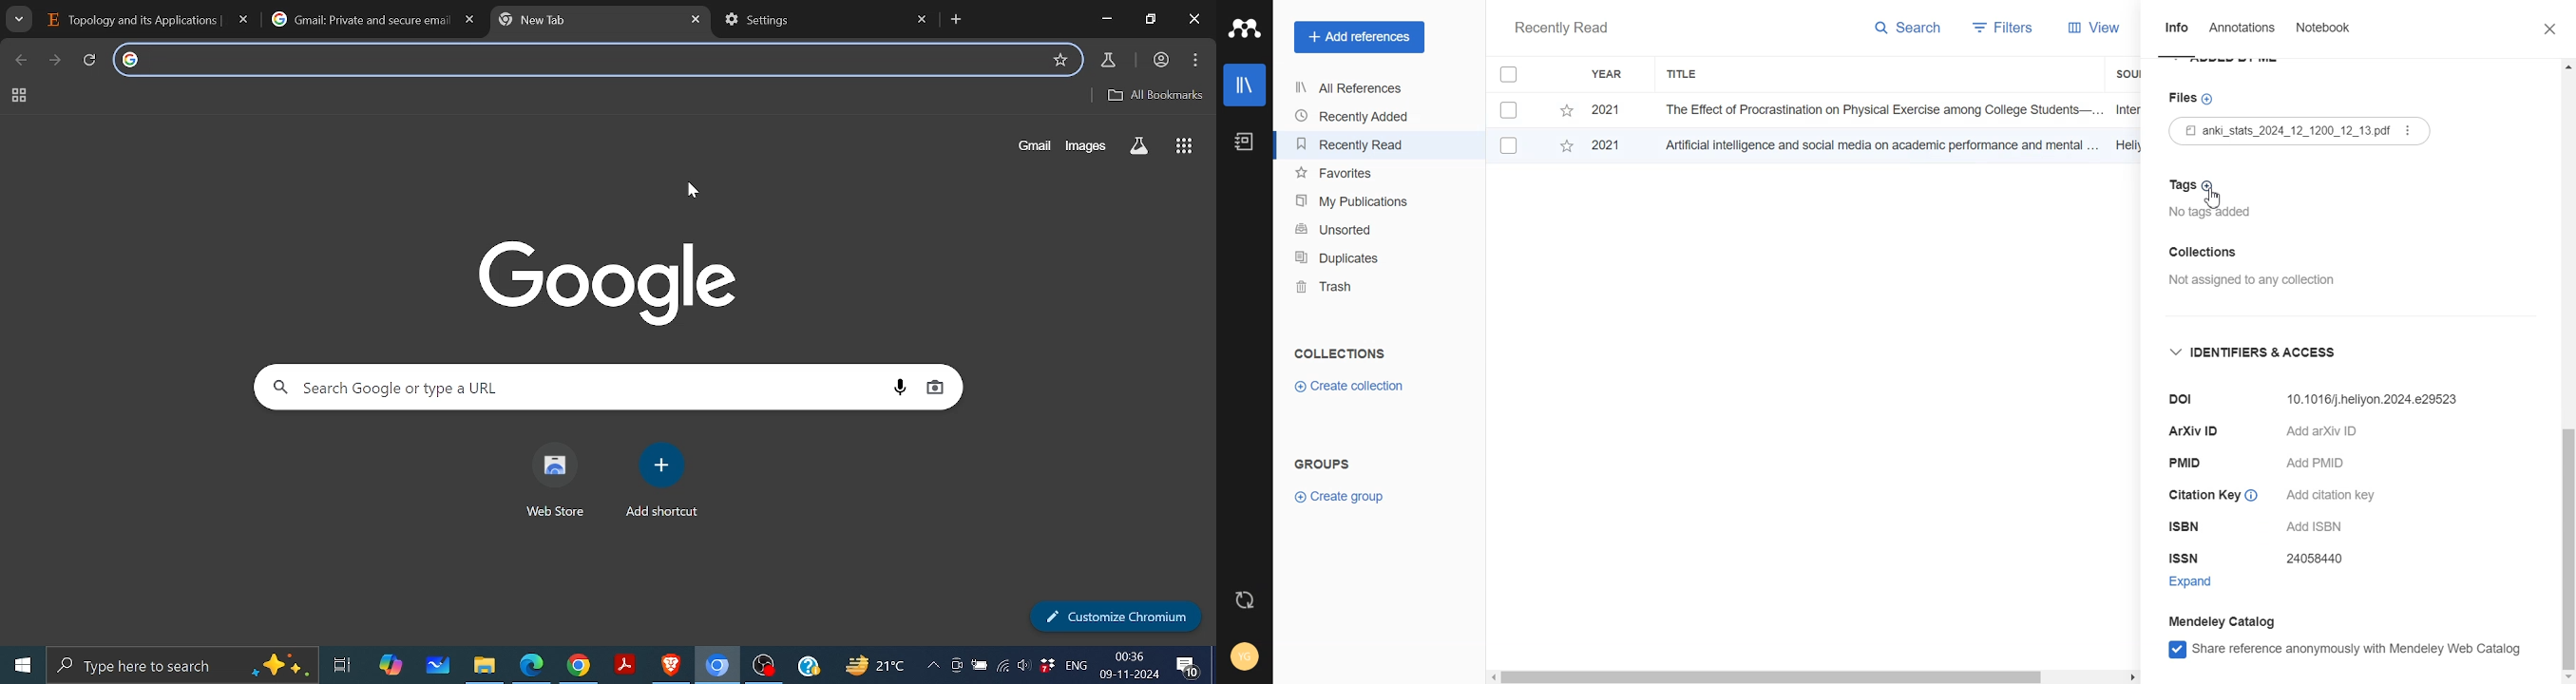 The height and width of the screenshot is (700, 2576). What do you see at coordinates (2208, 214) in the screenshot?
I see `No tags added` at bounding box center [2208, 214].